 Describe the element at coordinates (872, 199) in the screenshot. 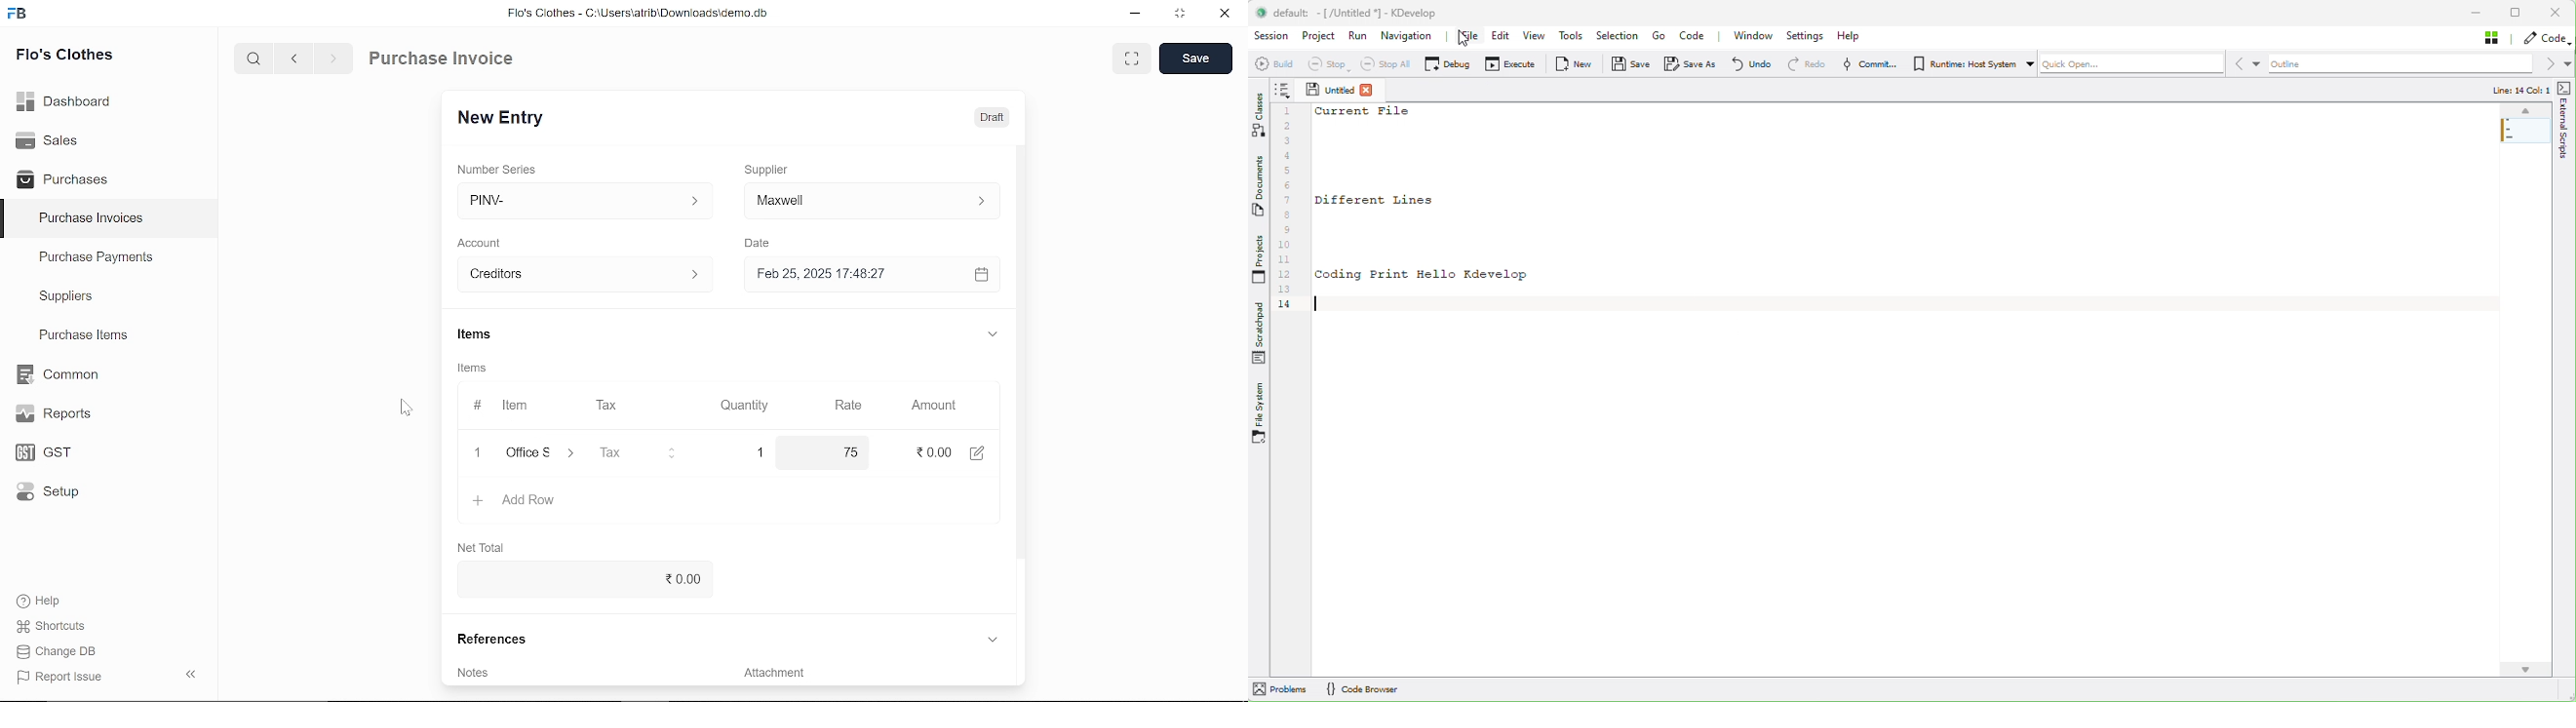

I see `input ‘Supplier` at that location.